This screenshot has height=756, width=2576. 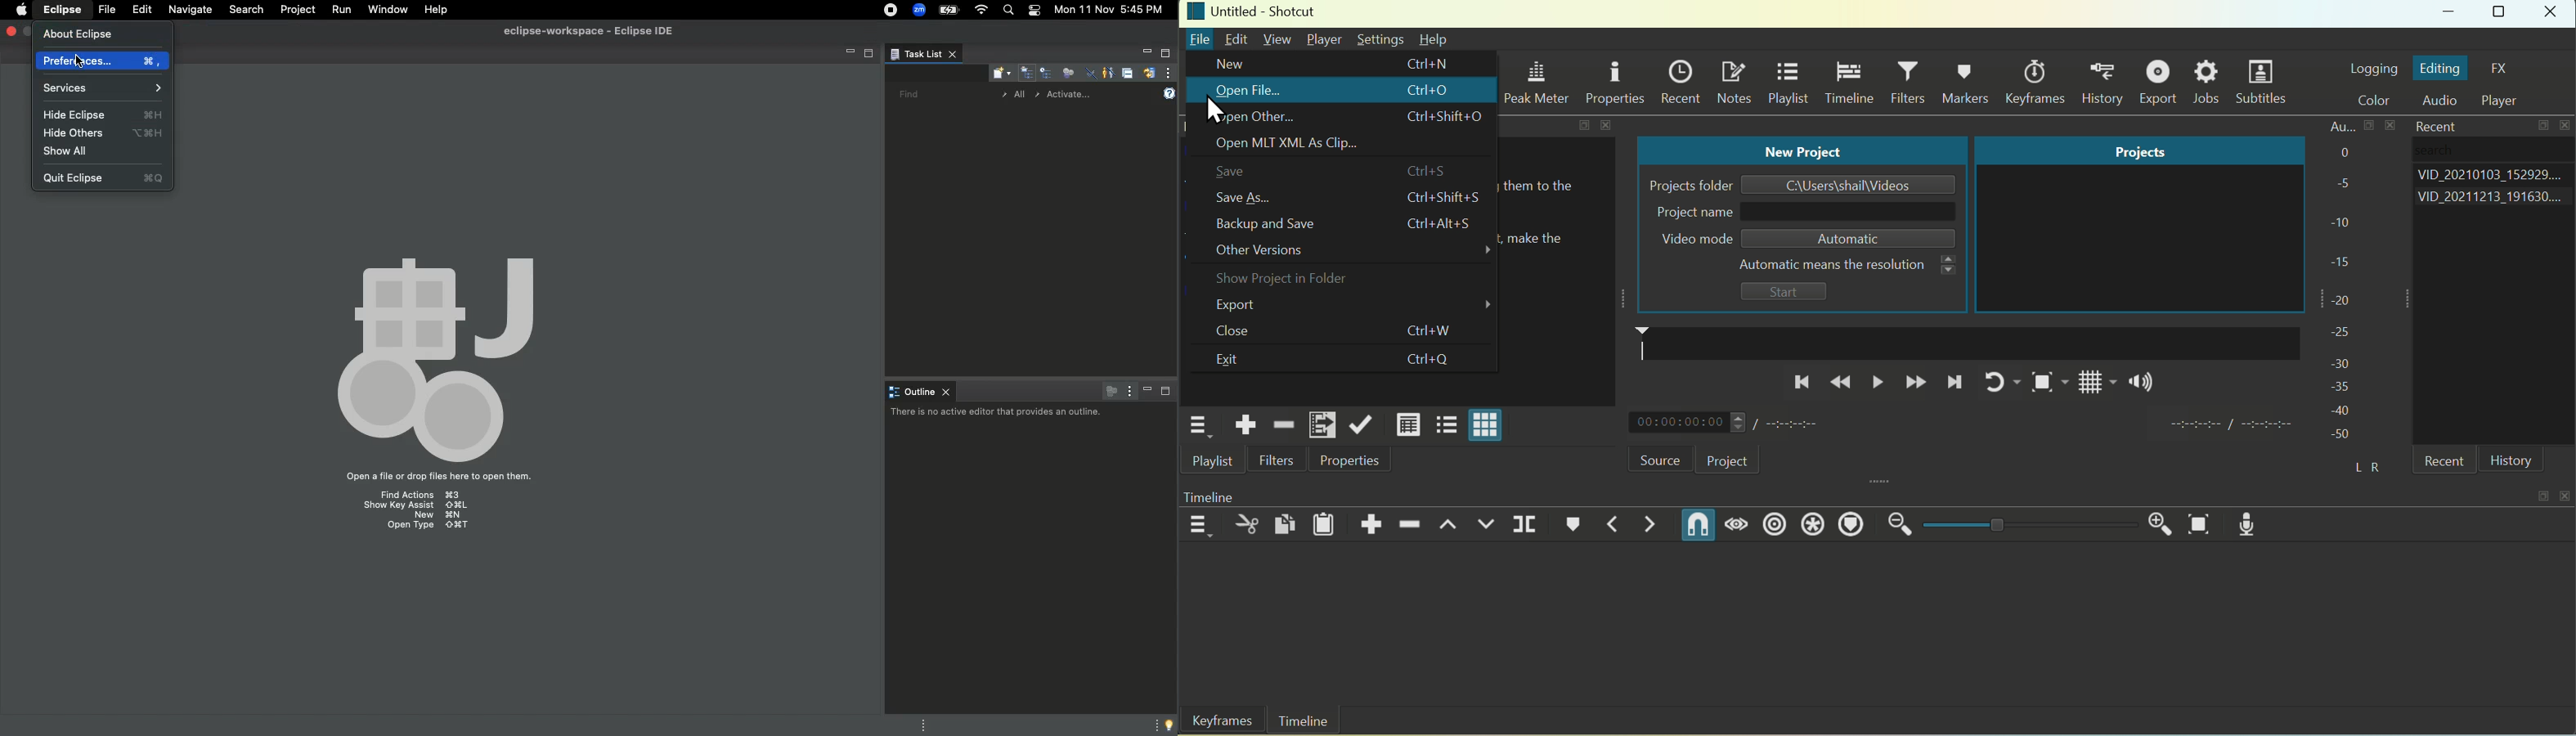 I want to click on Cut, so click(x=1247, y=525).